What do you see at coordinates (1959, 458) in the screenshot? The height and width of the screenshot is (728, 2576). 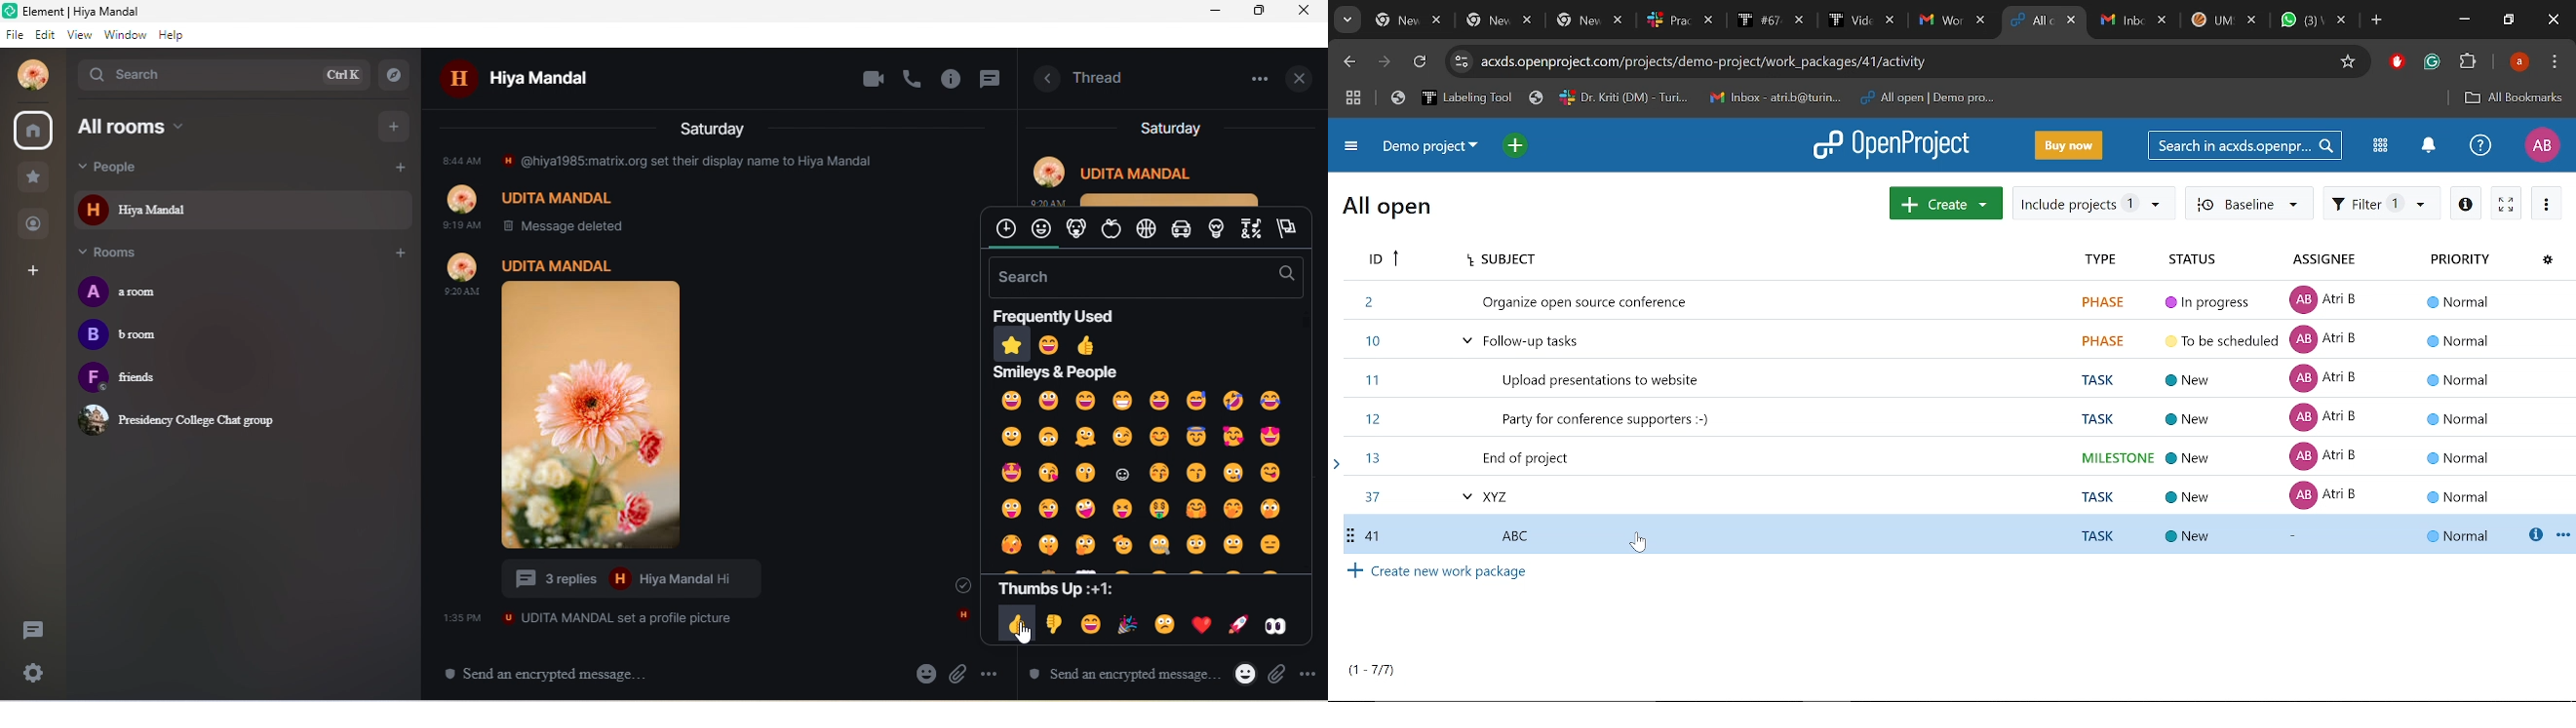 I see `task ID 13` at bounding box center [1959, 458].